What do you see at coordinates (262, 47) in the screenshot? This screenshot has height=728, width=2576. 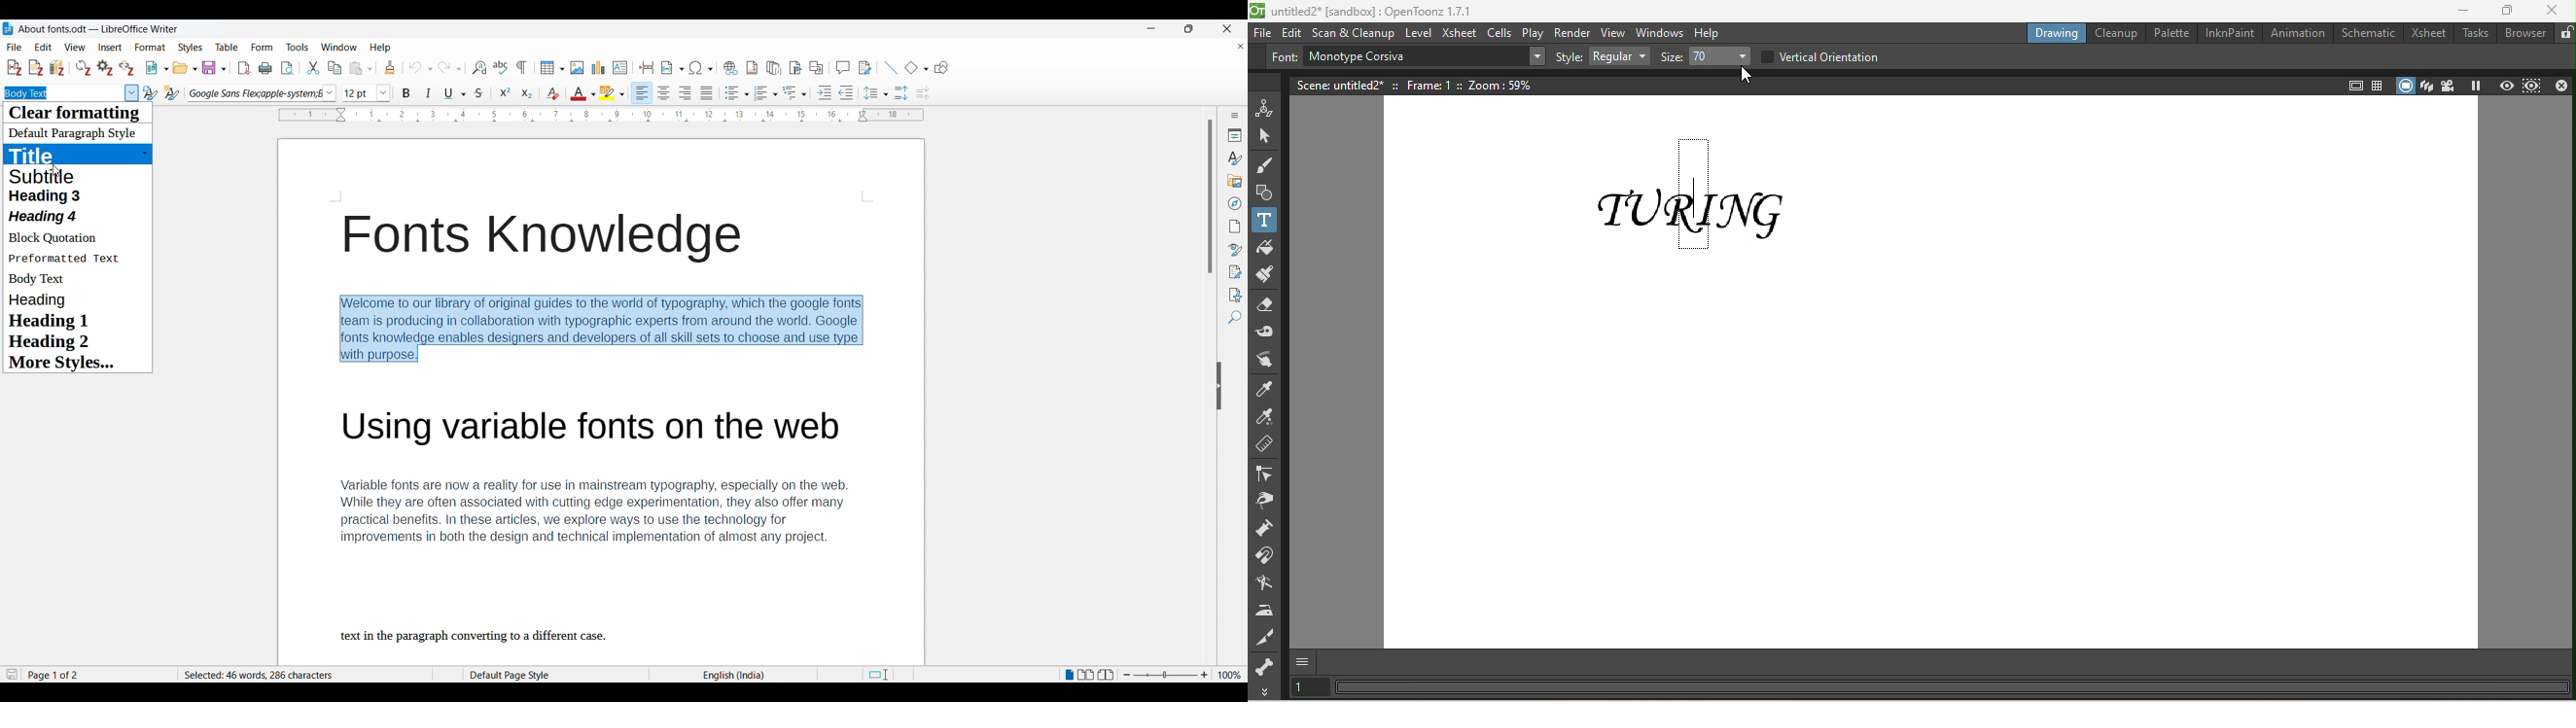 I see `Form menu` at bounding box center [262, 47].